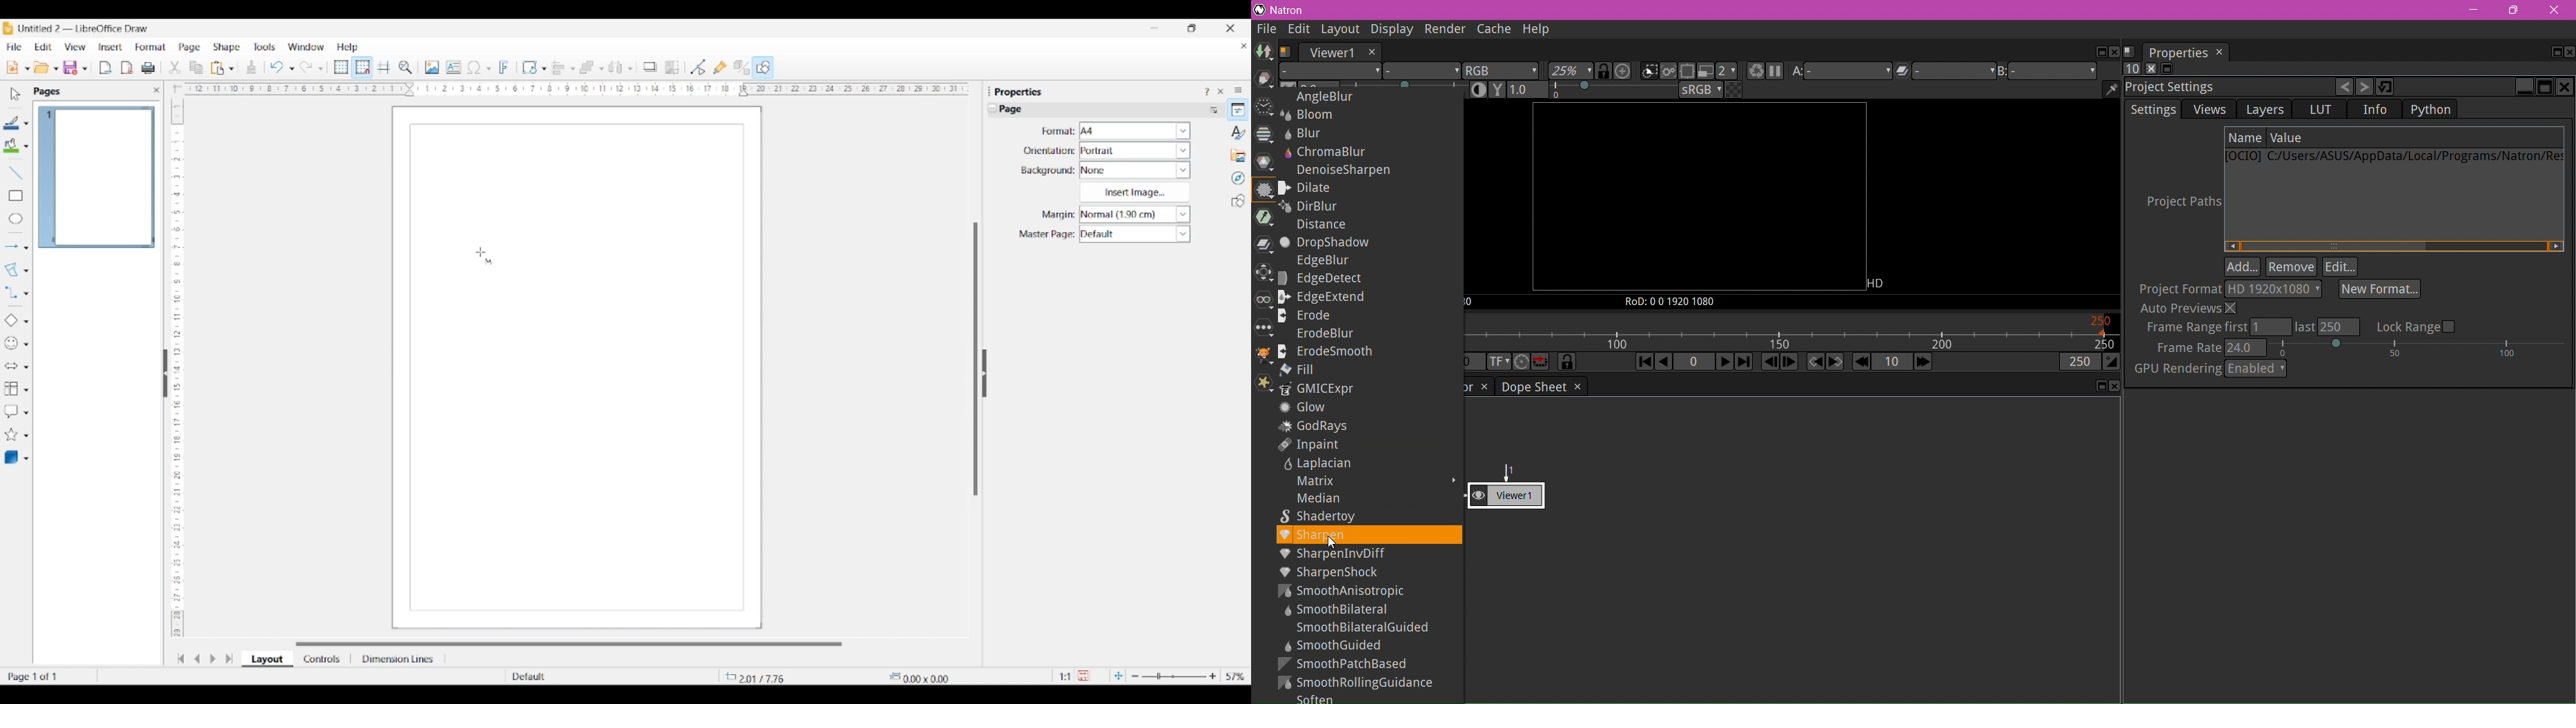 Image resolution: width=2576 pixels, height=728 pixels. What do you see at coordinates (196, 68) in the screenshot?
I see `Selected copy options` at bounding box center [196, 68].